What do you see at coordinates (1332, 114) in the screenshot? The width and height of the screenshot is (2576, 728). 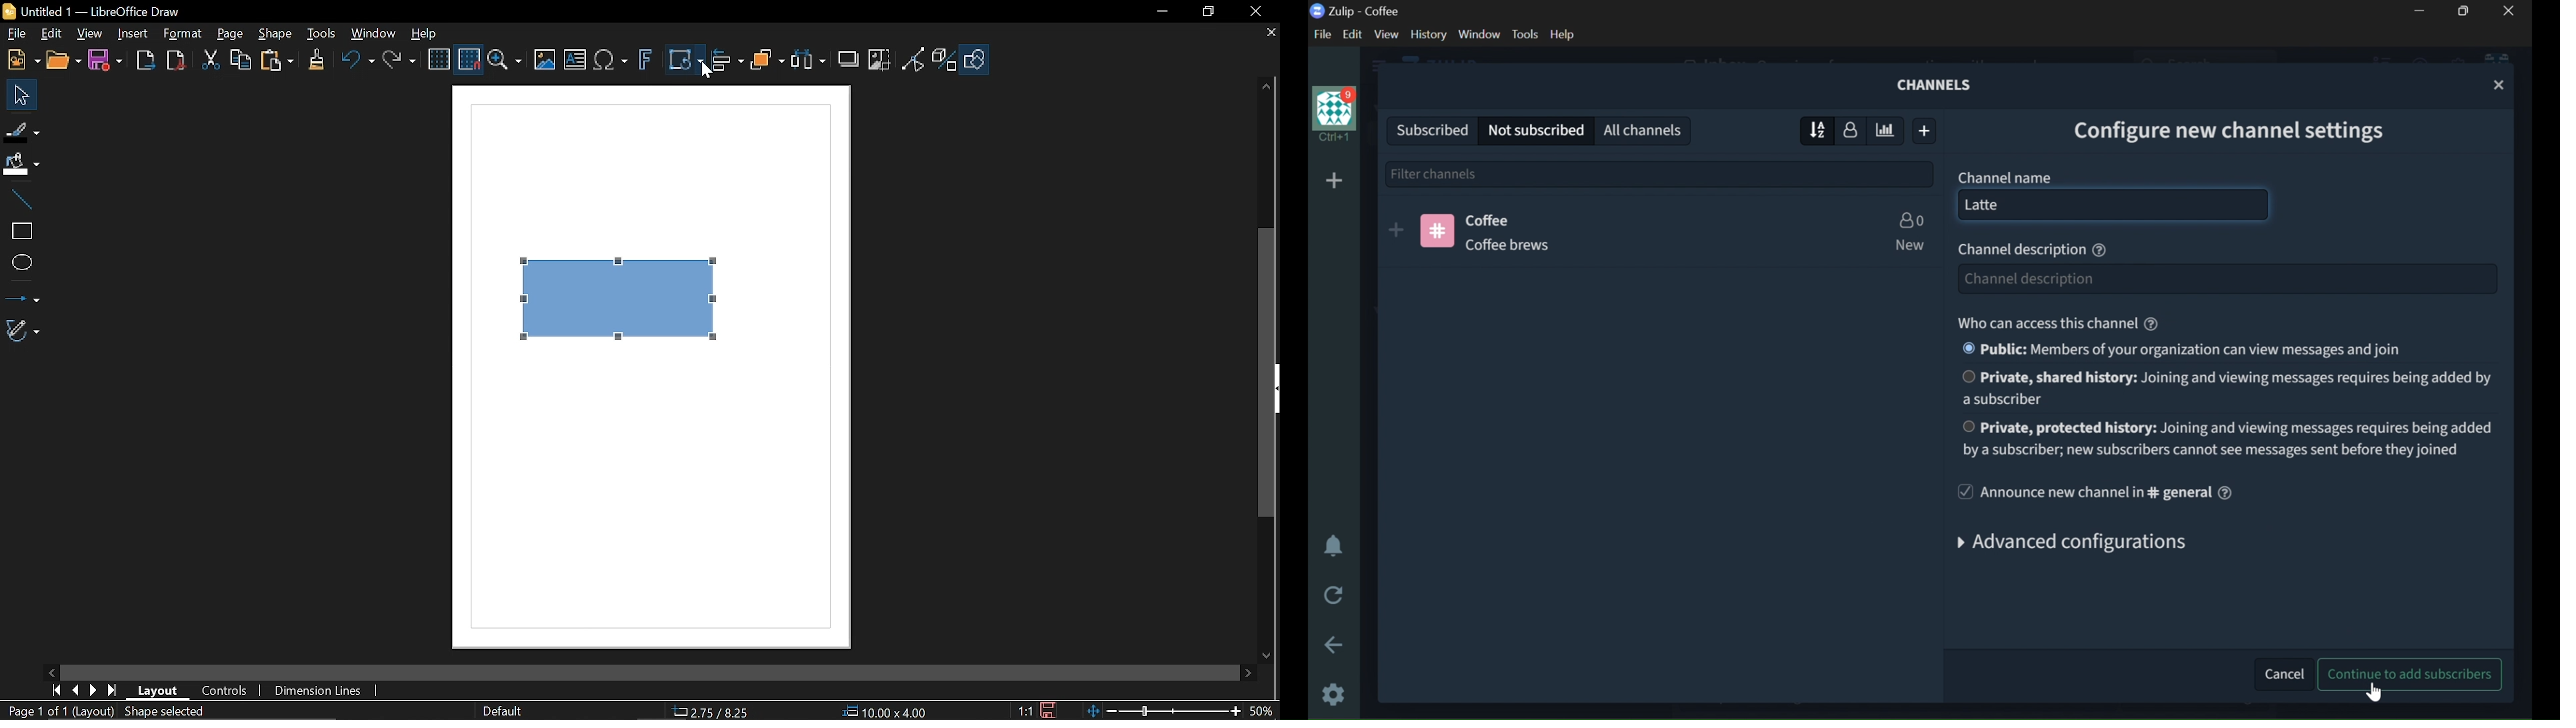 I see `USER PROFILE` at bounding box center [1332, 114].